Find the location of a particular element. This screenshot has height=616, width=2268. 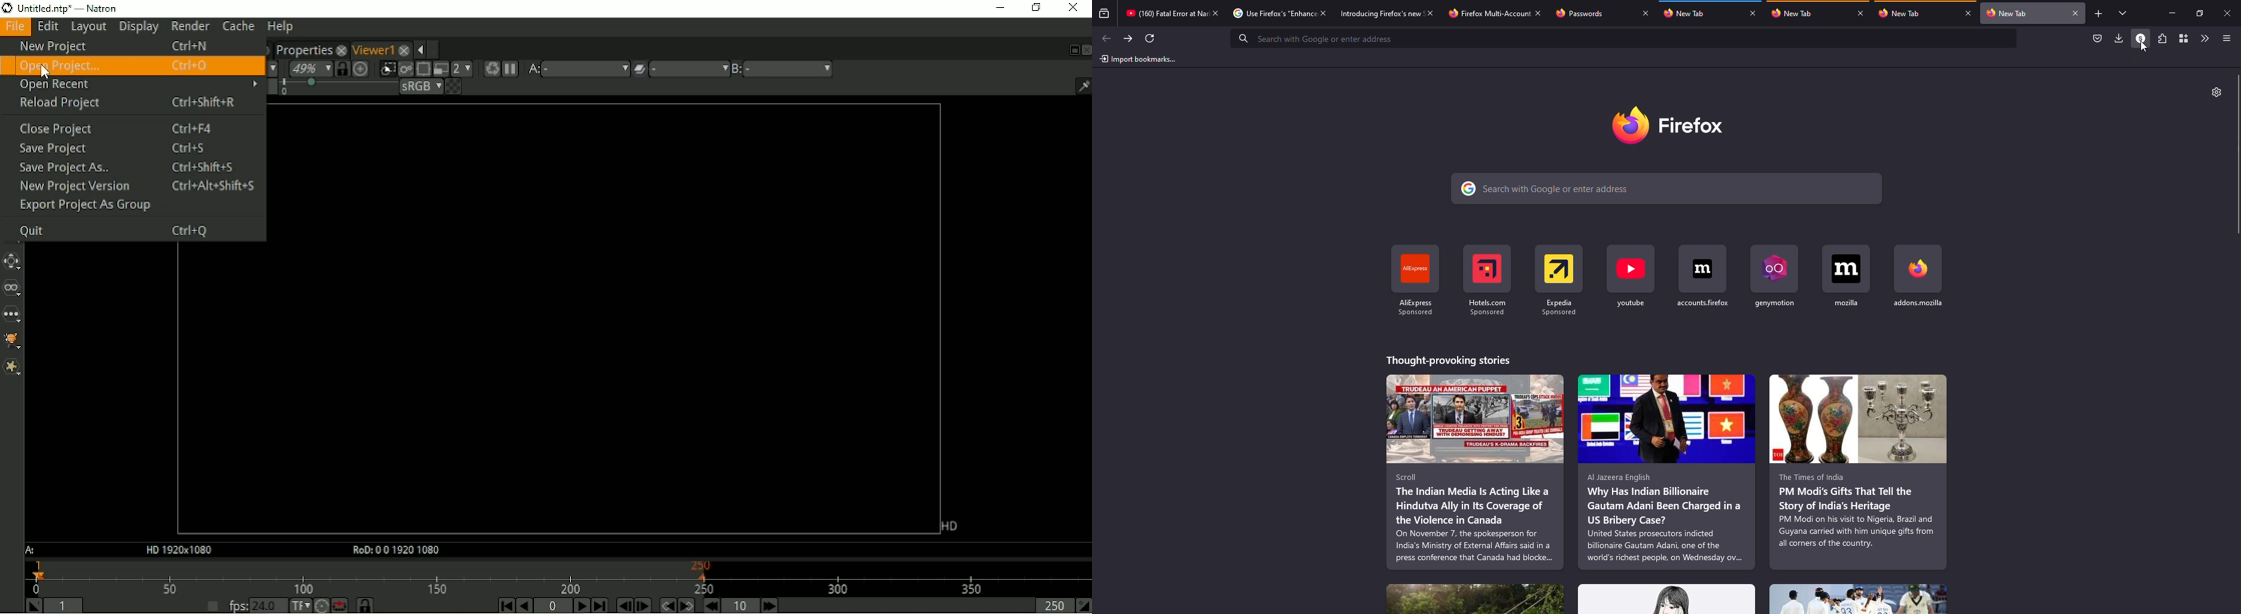

shortcut is located at coordinates (1847, 276).